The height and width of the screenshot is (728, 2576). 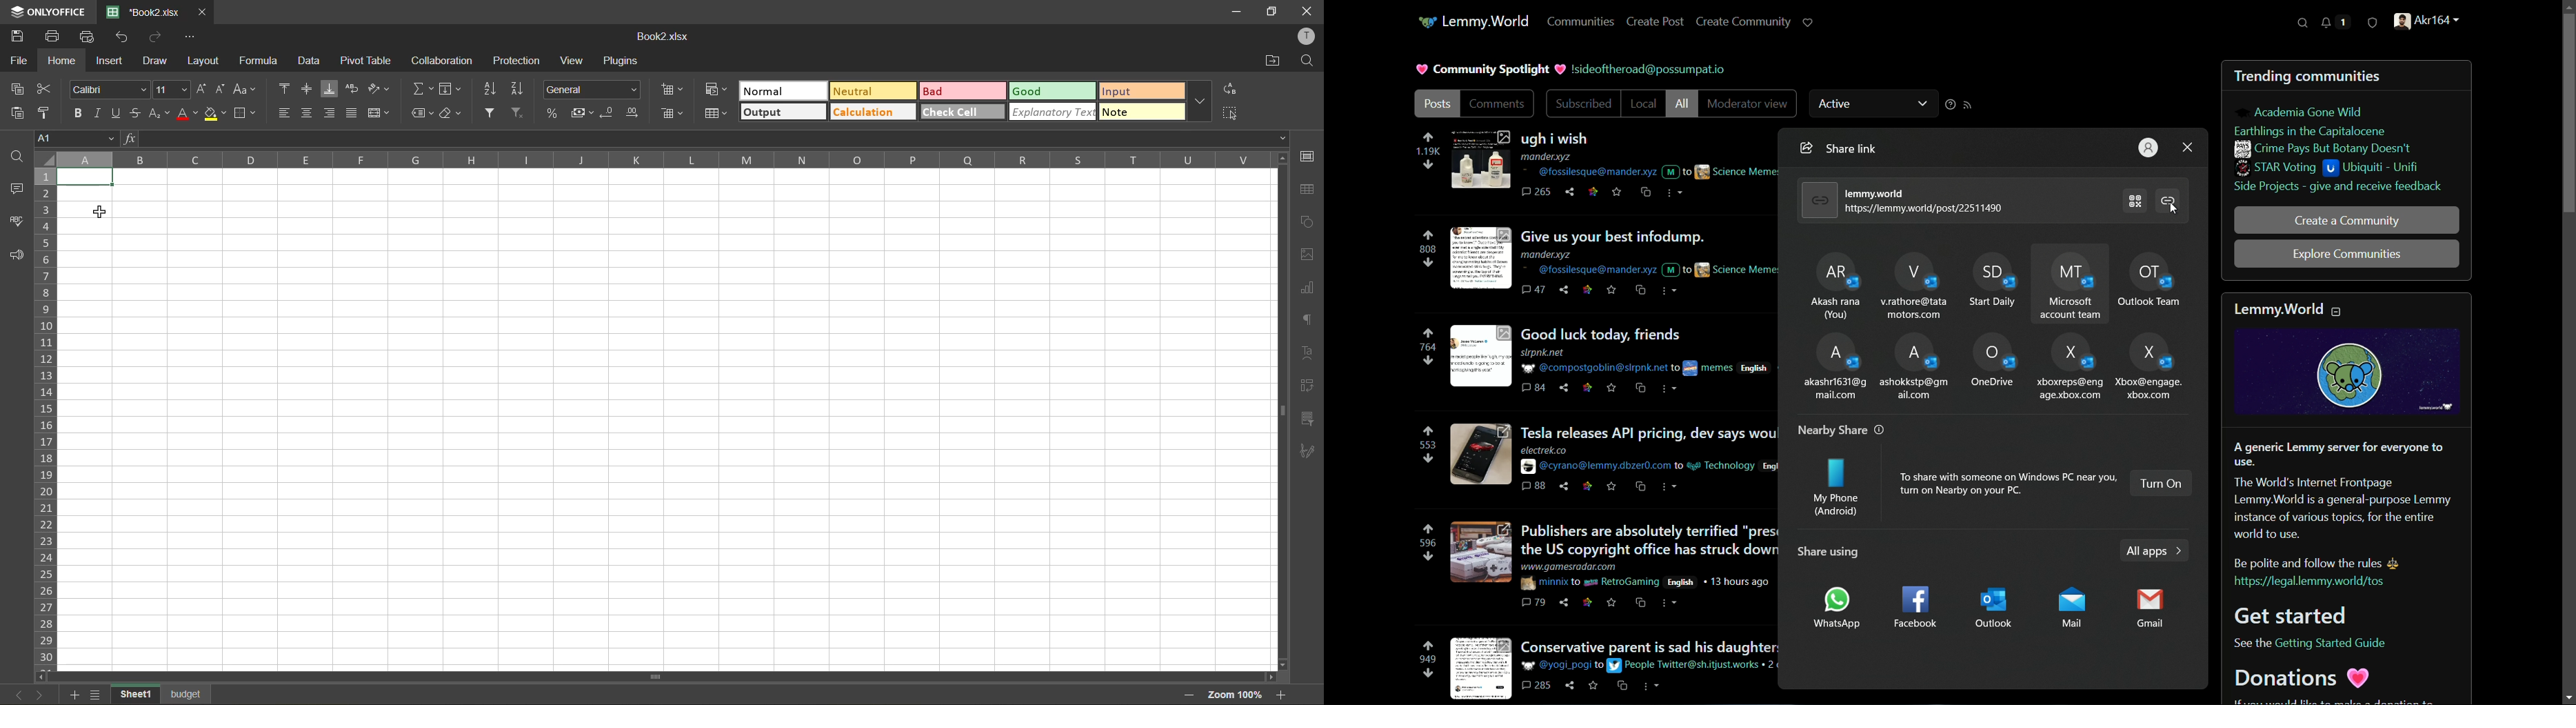 I want to click on decrement size, so click(x=223, y=88).